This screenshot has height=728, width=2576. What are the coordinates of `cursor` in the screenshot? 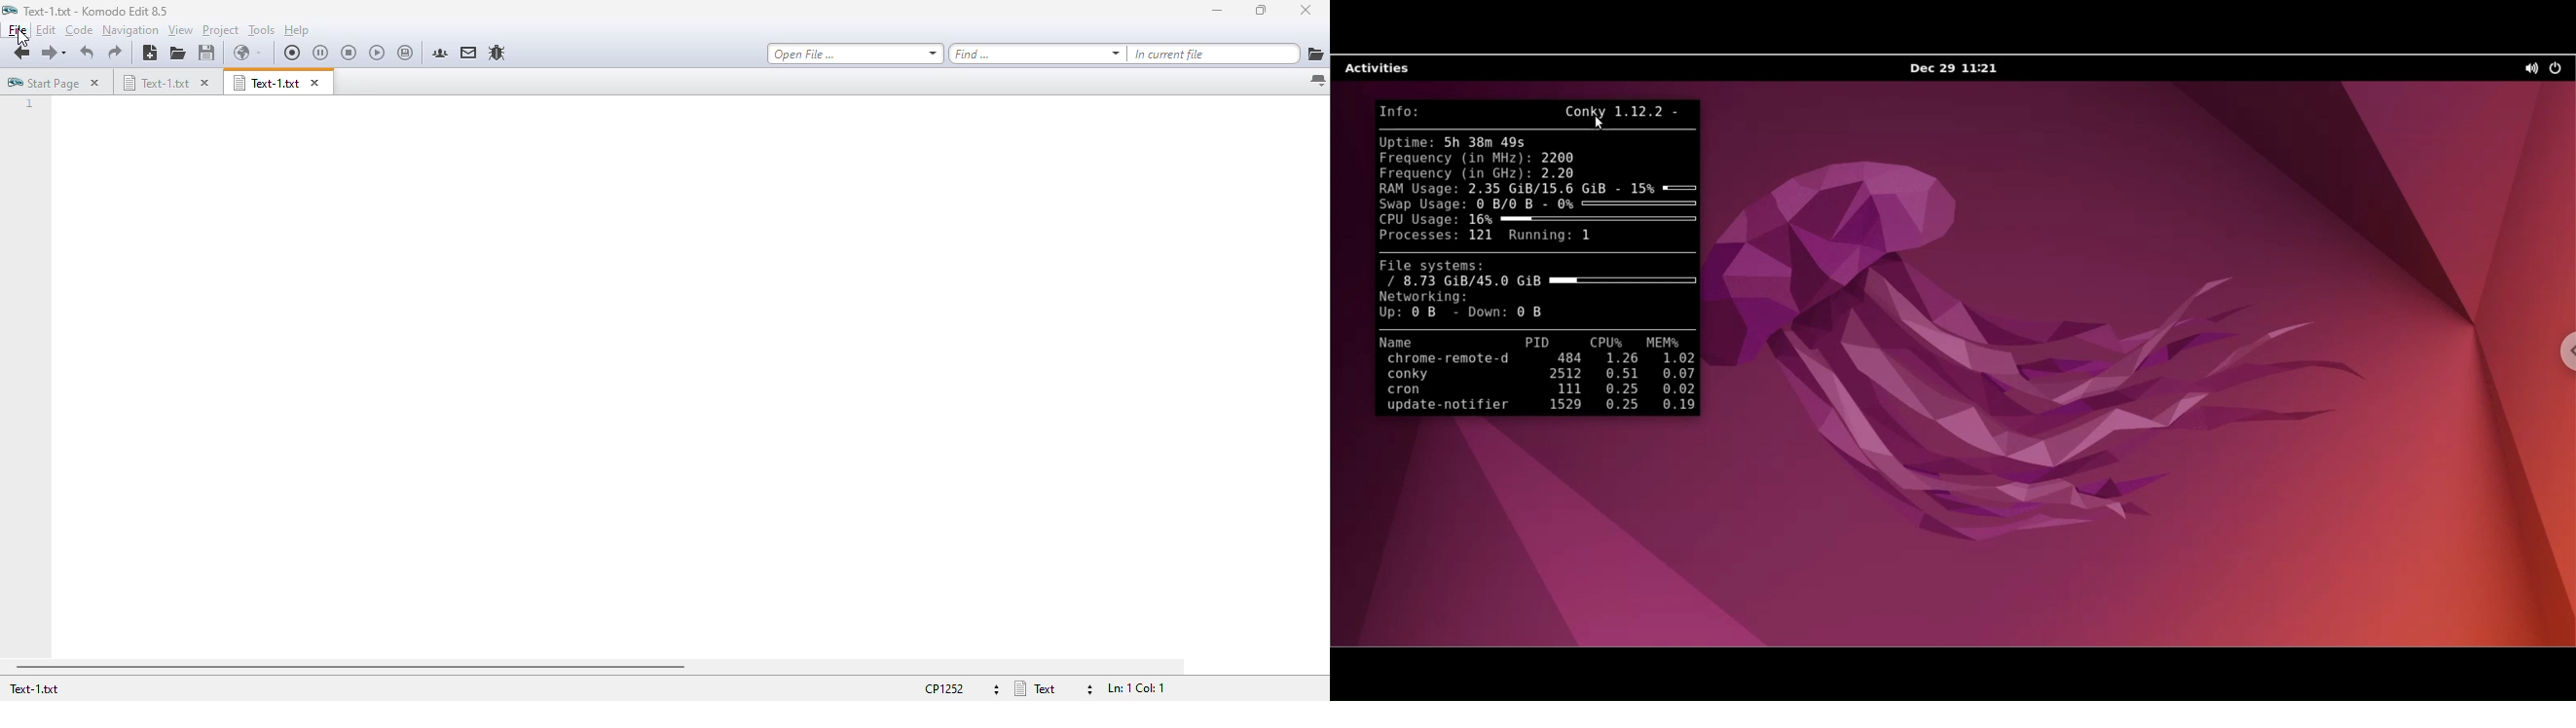 It's located at (21, 39).